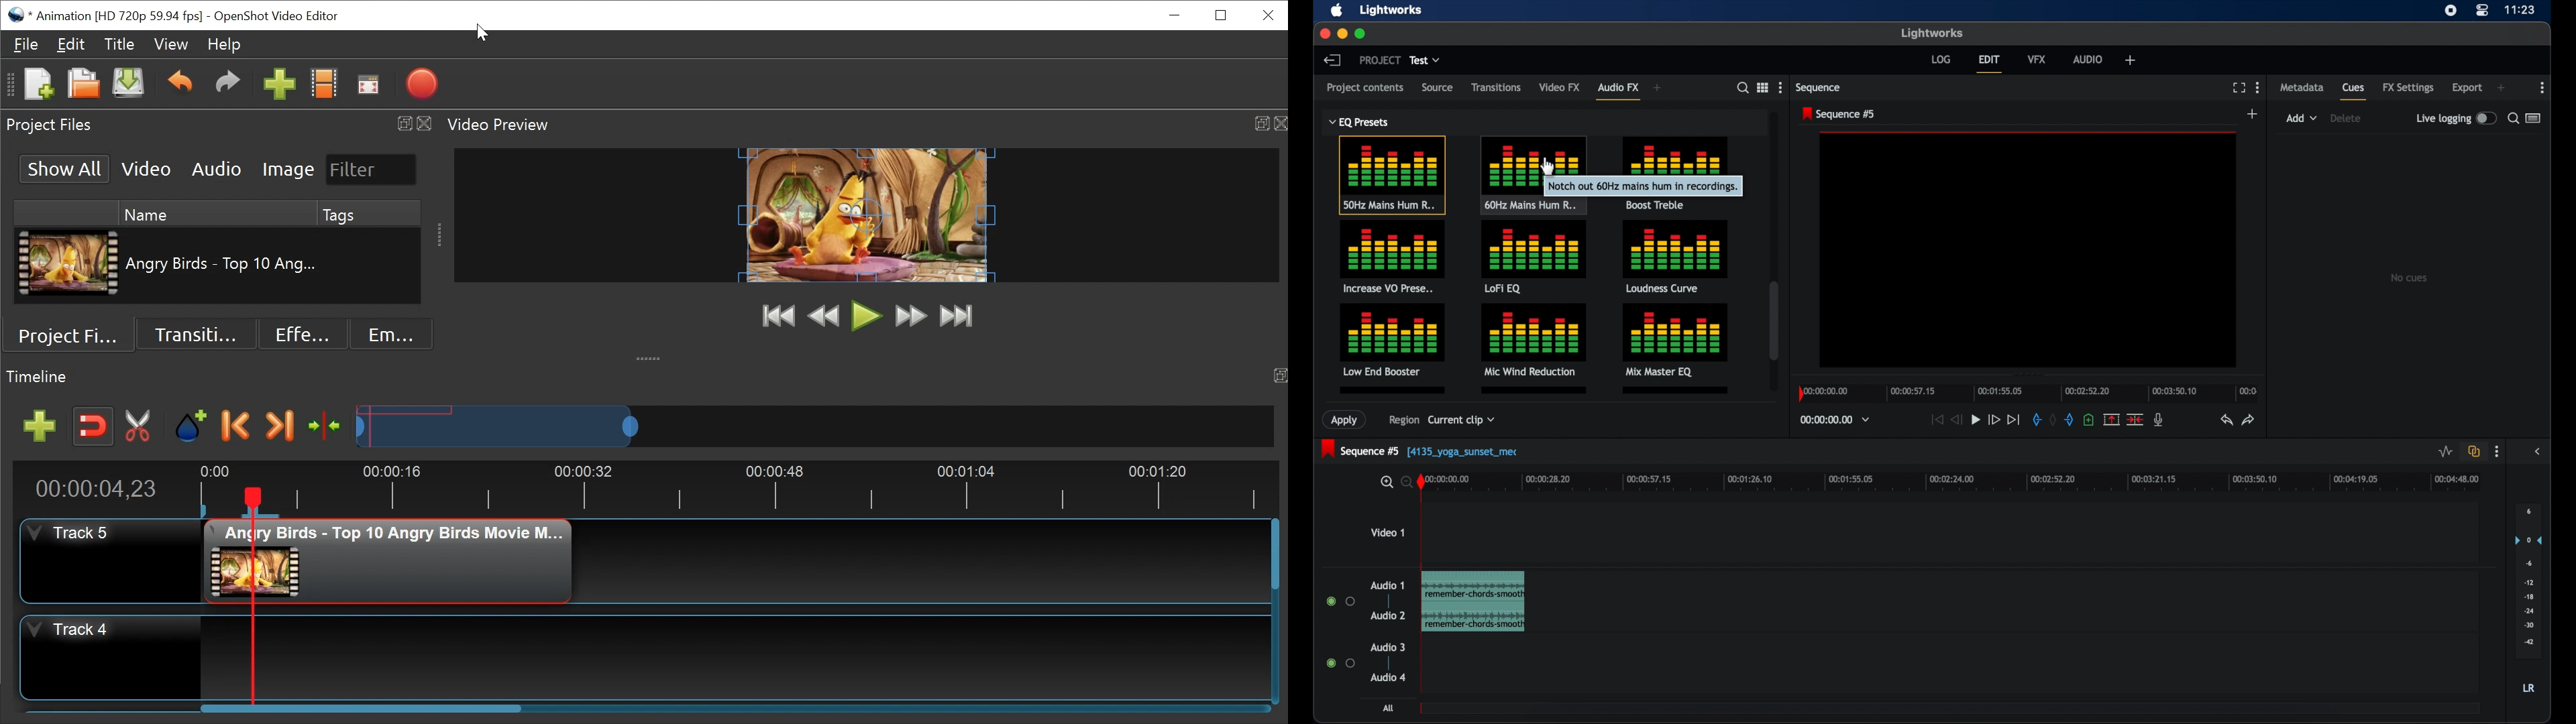 Image resolution: width=2576 pixels, height=728 pixels. I want to click on Zoom Slider, so click(815, 426).